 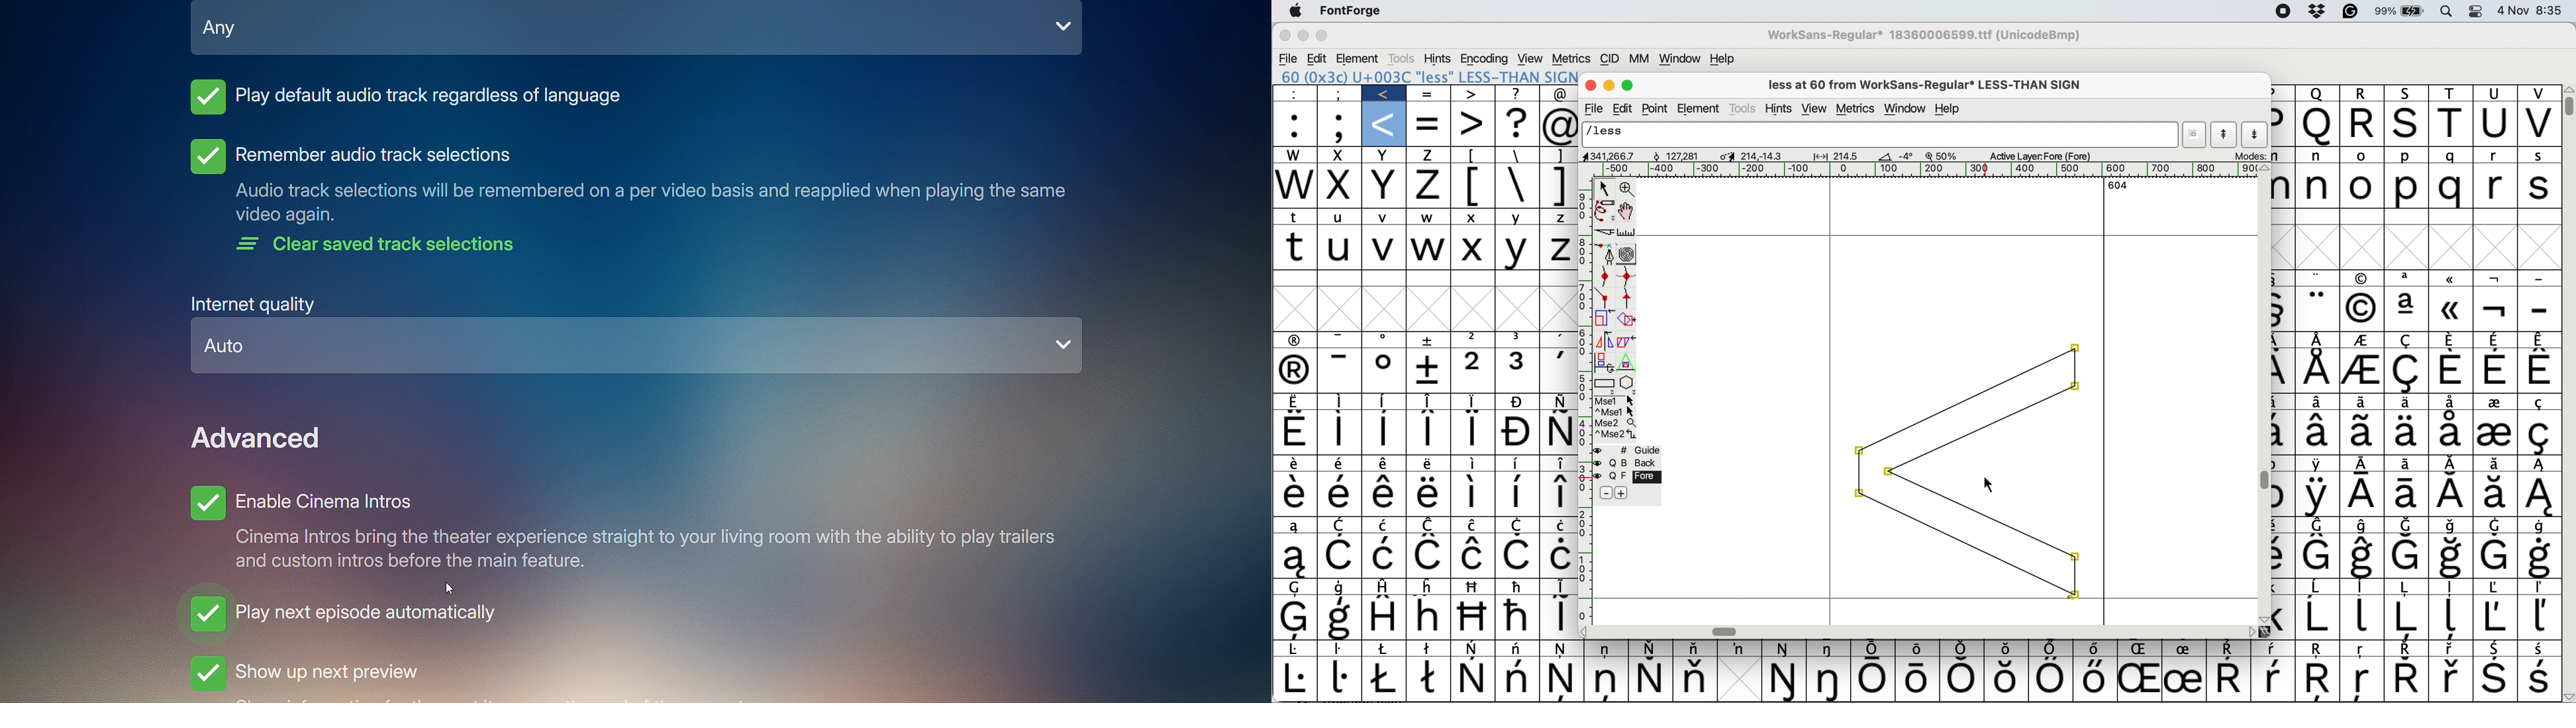 What do you see at coordinates (2494, 679) in the screenshot?
I see `Symbol` at bounding box center [2494, 679].